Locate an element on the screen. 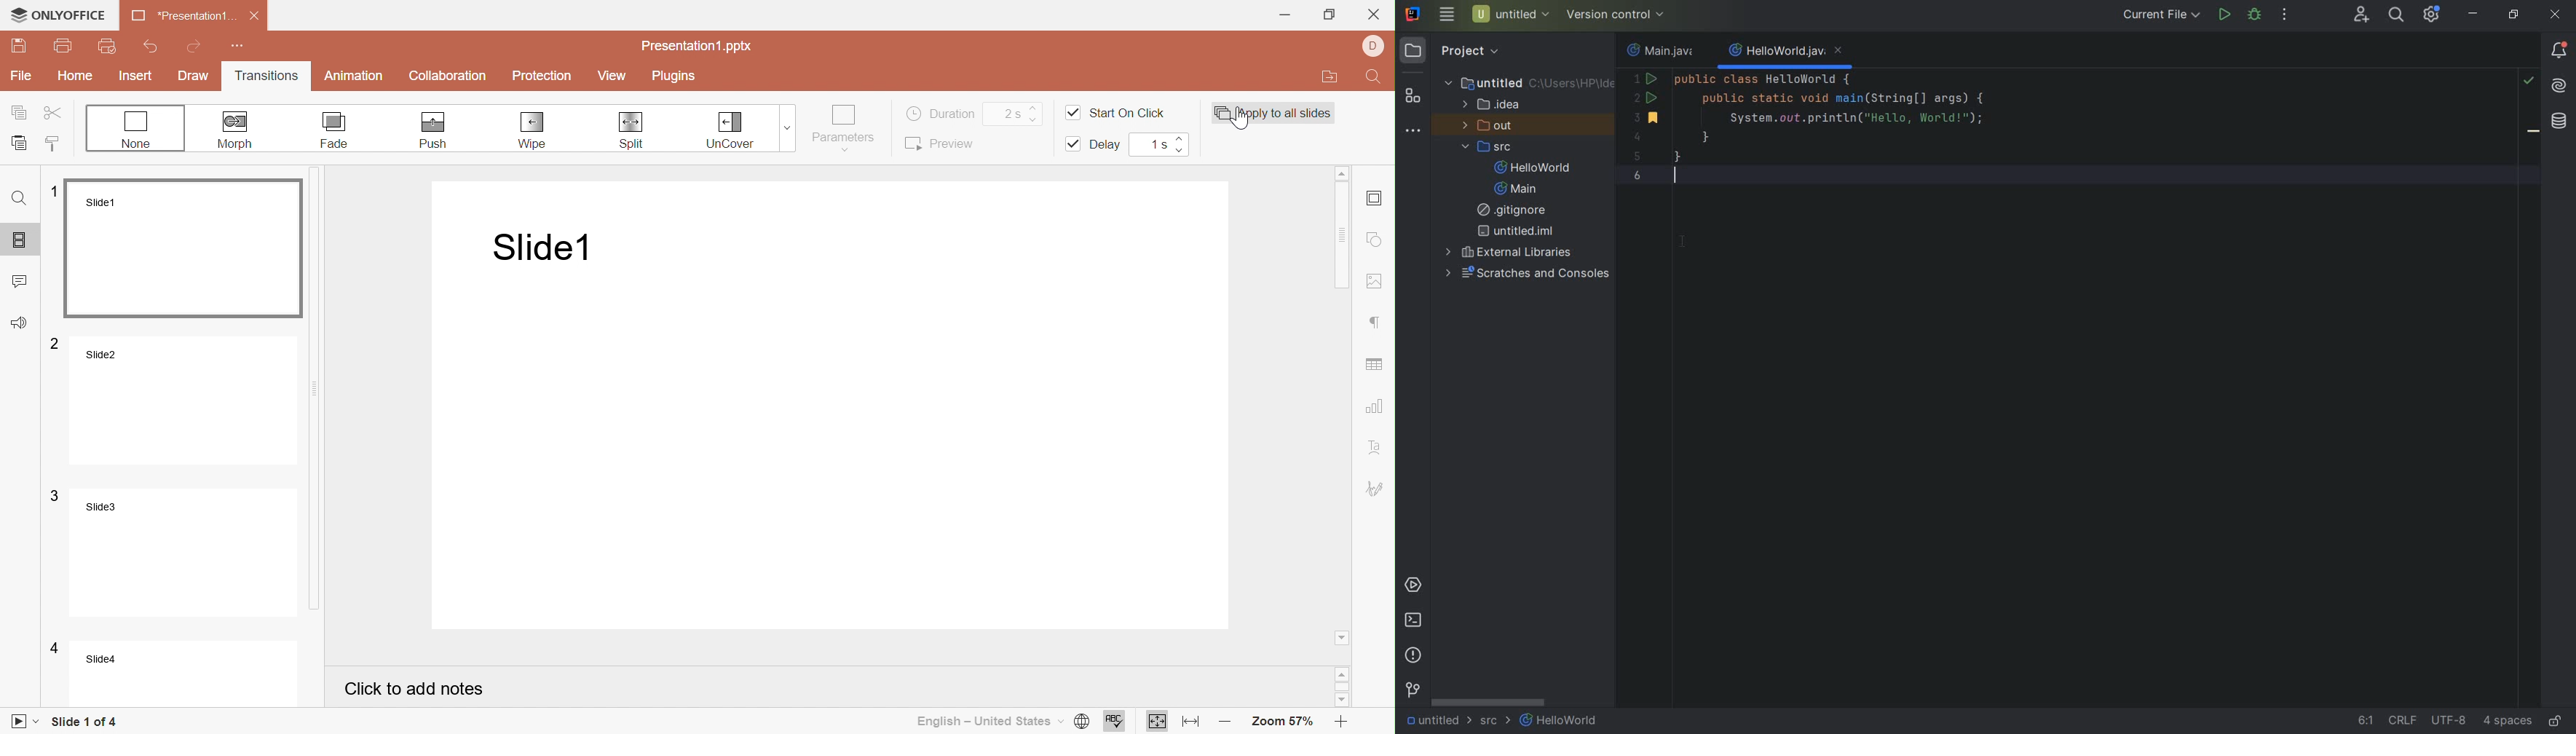 This screenshot has height=756, width=2576. Scroll up is located at coordinates (1345, 173).